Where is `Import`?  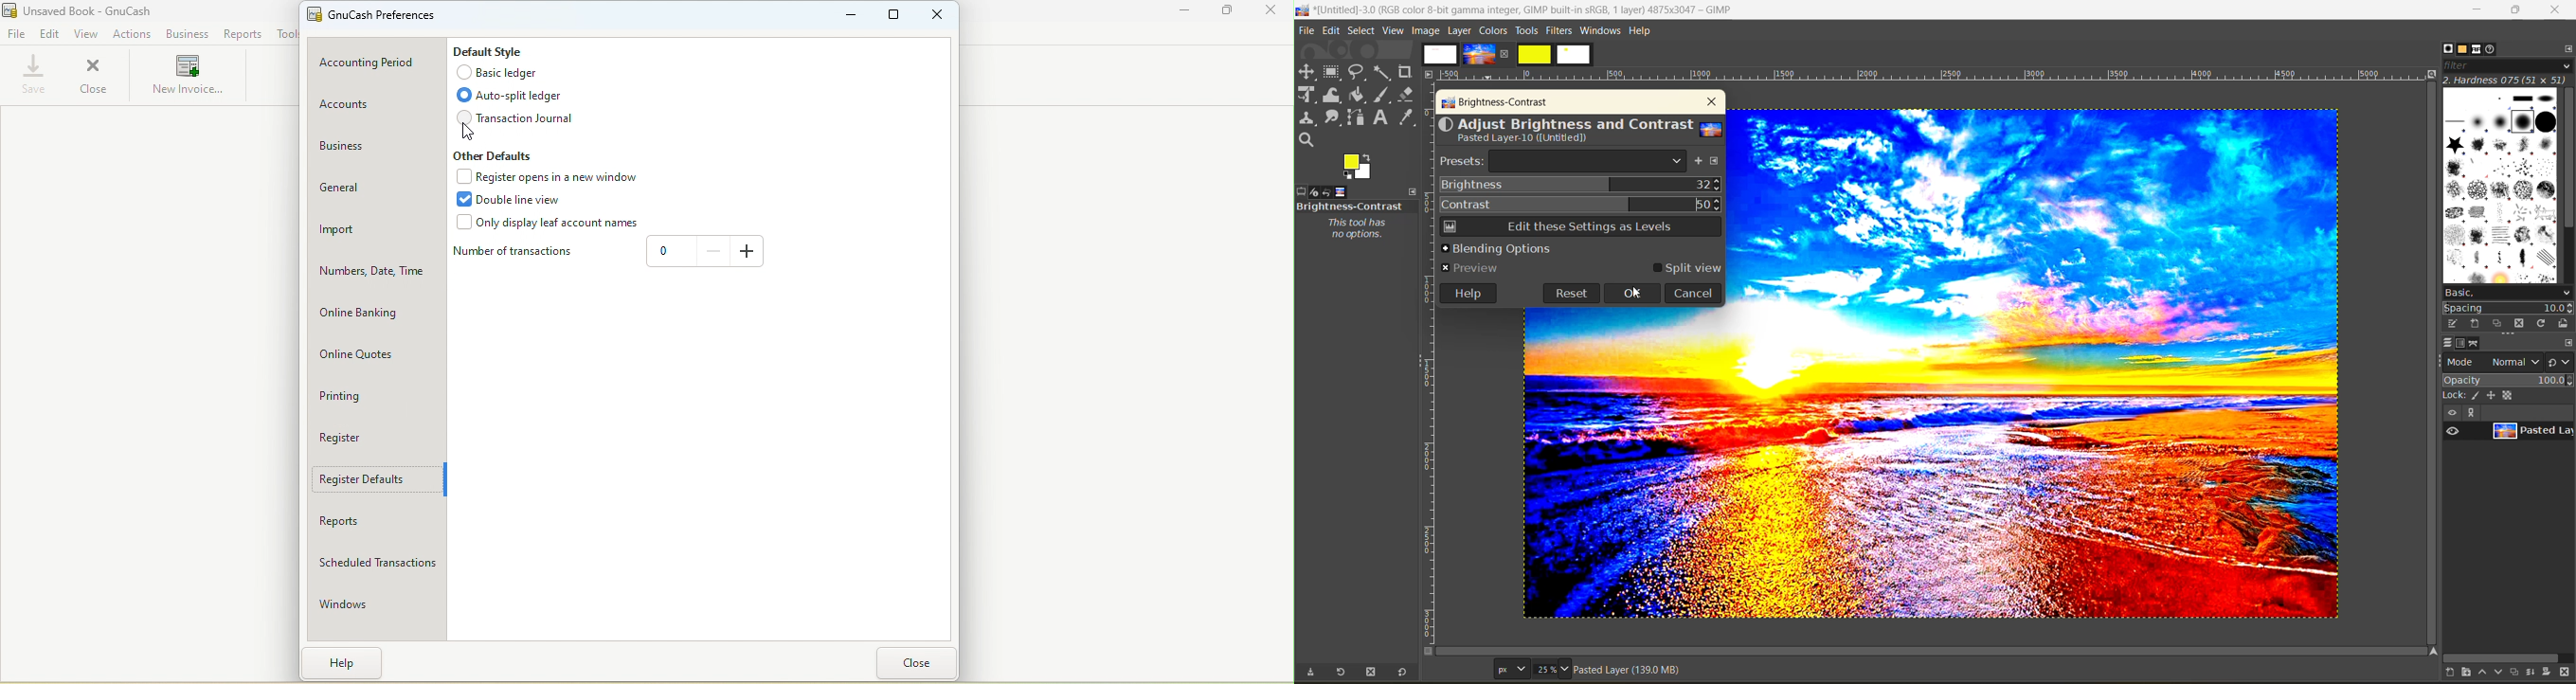 Import is located at coordinates (371, 232).